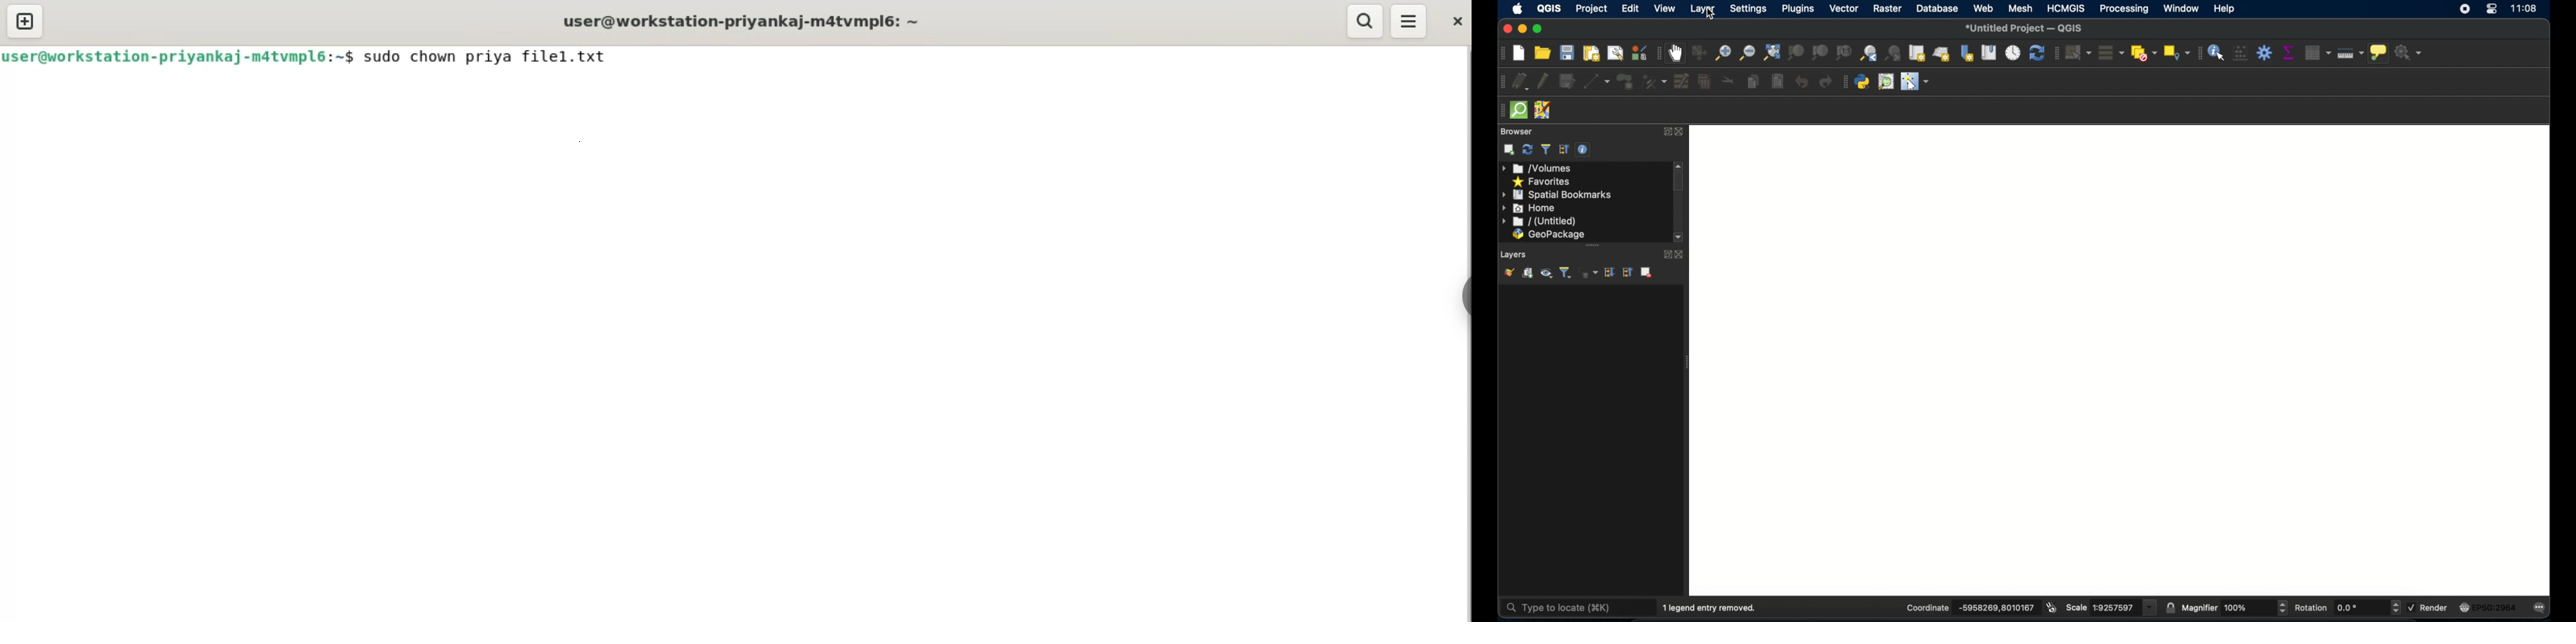 The height and width of the screenshot is (644, 2576). I want to click on zoom last, so click(1869, 52).